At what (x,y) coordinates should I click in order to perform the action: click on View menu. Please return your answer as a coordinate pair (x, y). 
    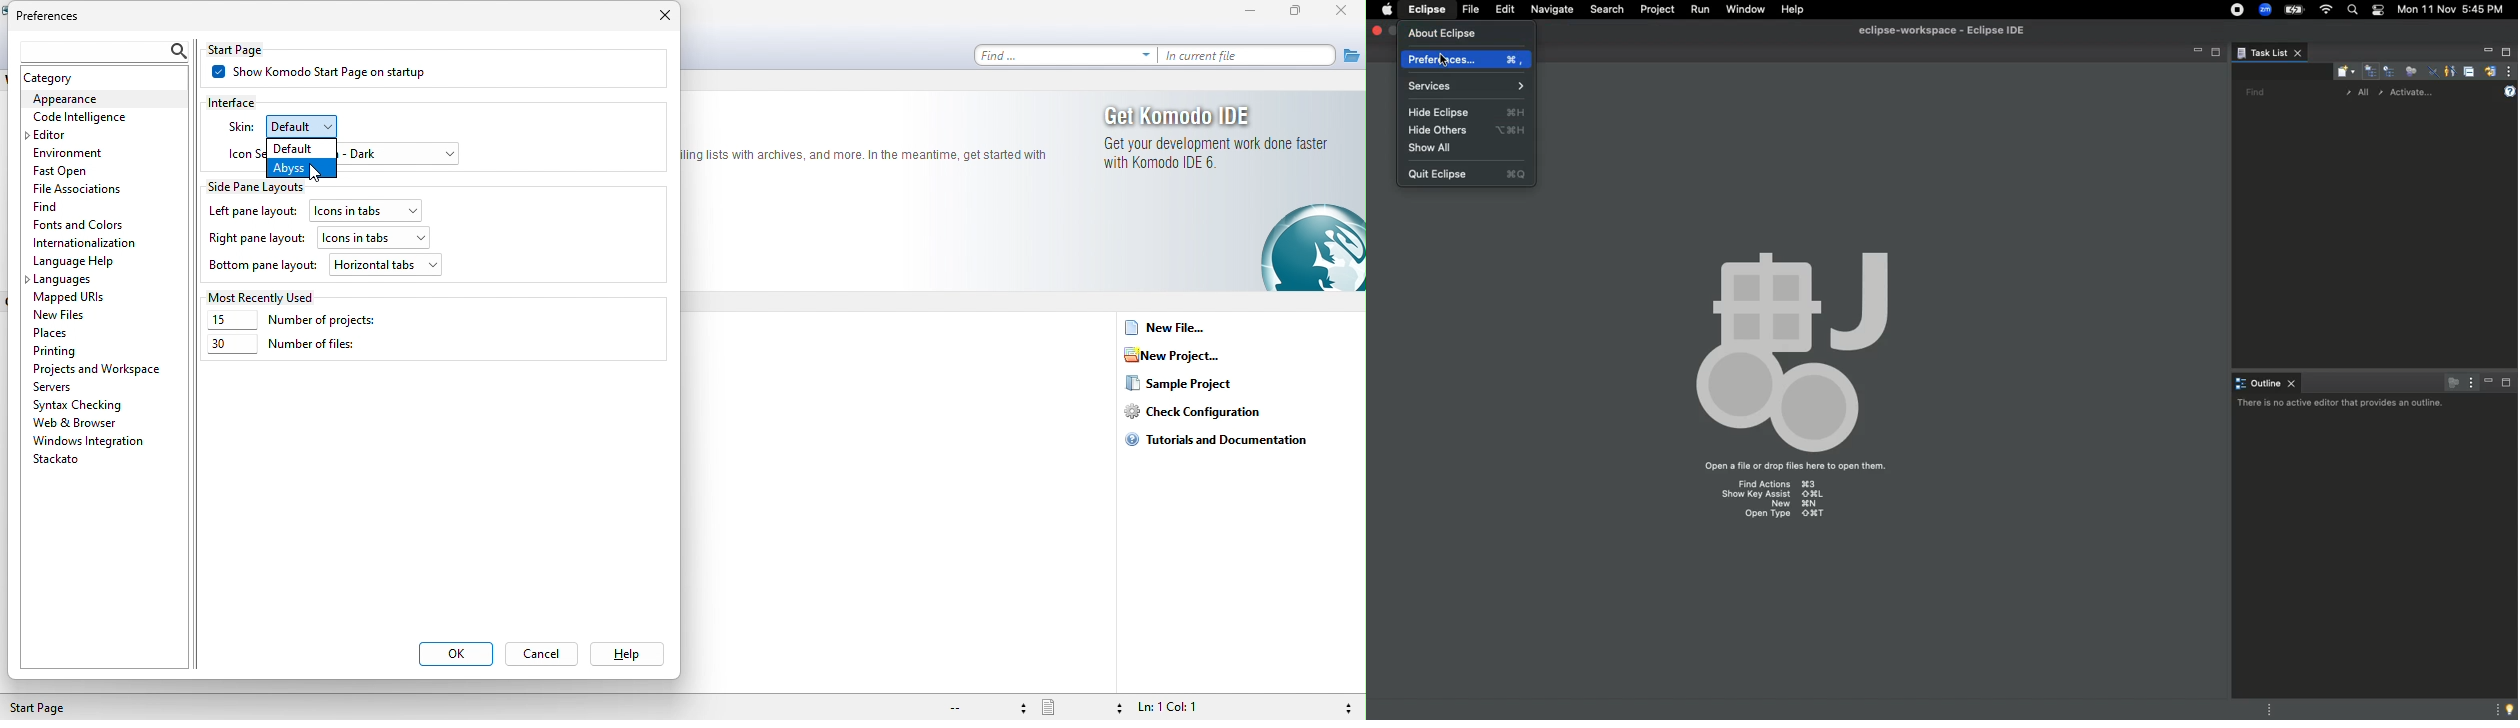
    Looking at the image, I should click on (2470, 382).